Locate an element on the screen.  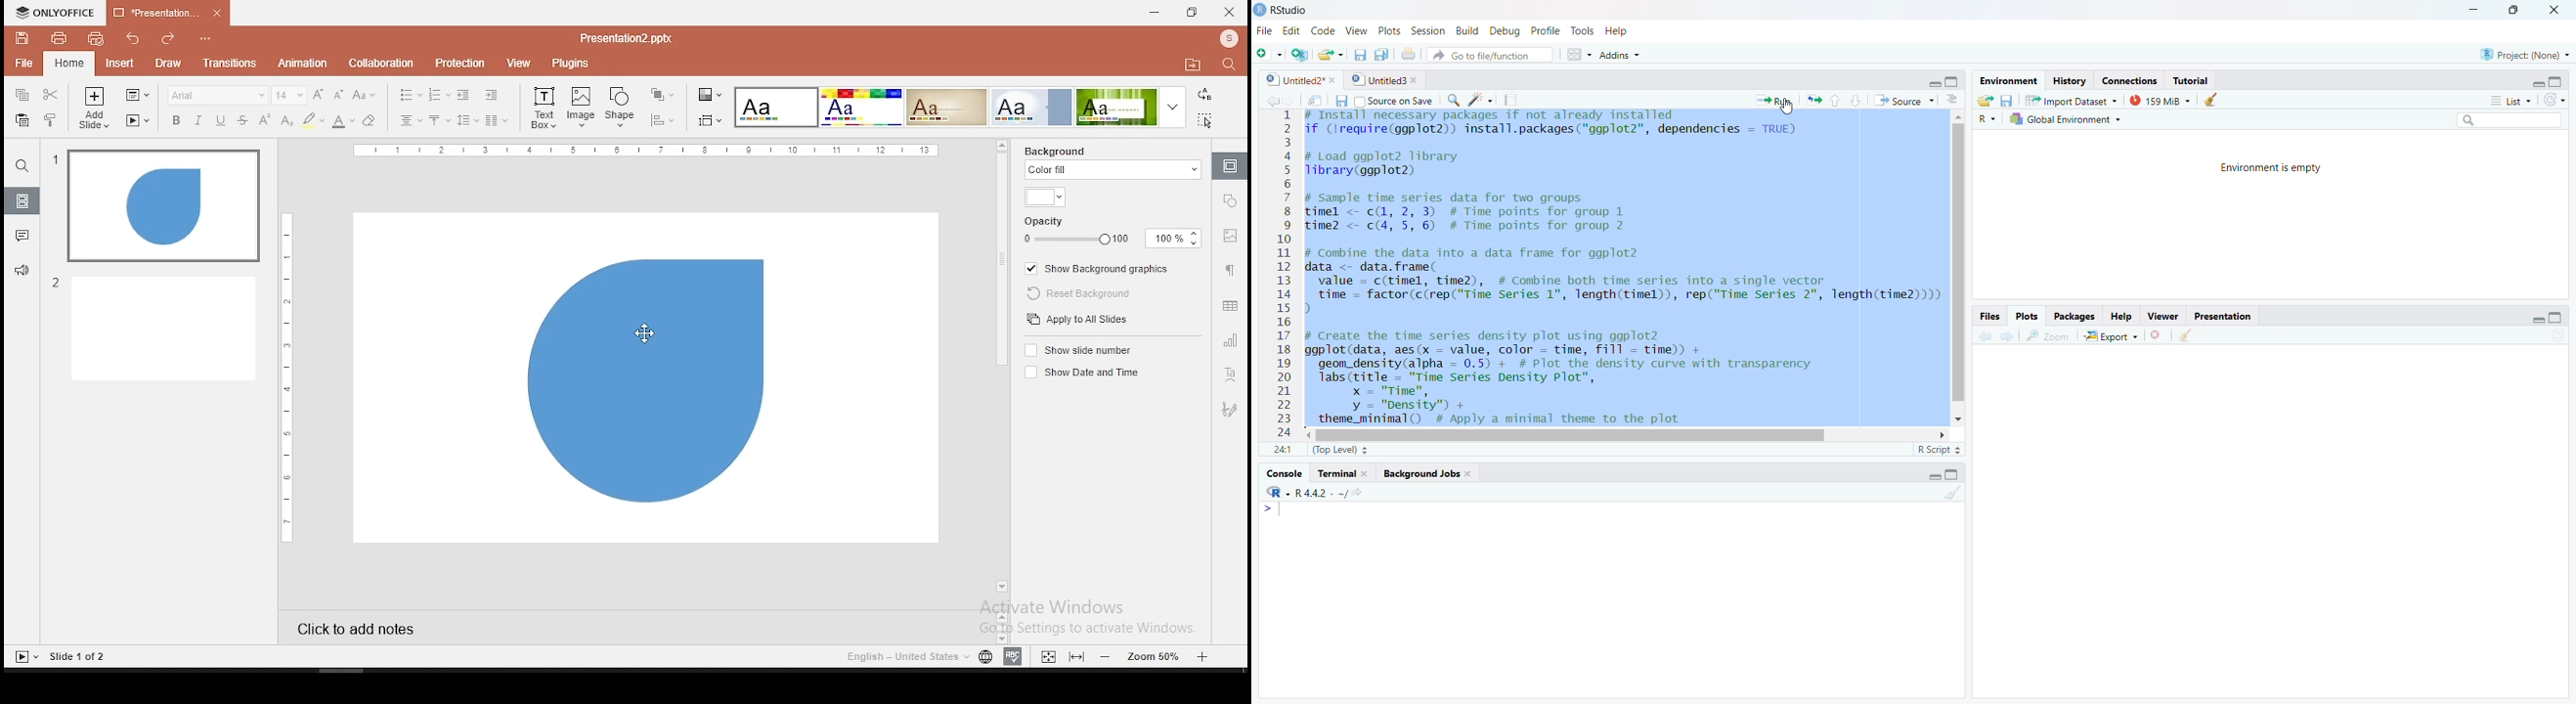
change slide layout is located at coordinates (136, 95).